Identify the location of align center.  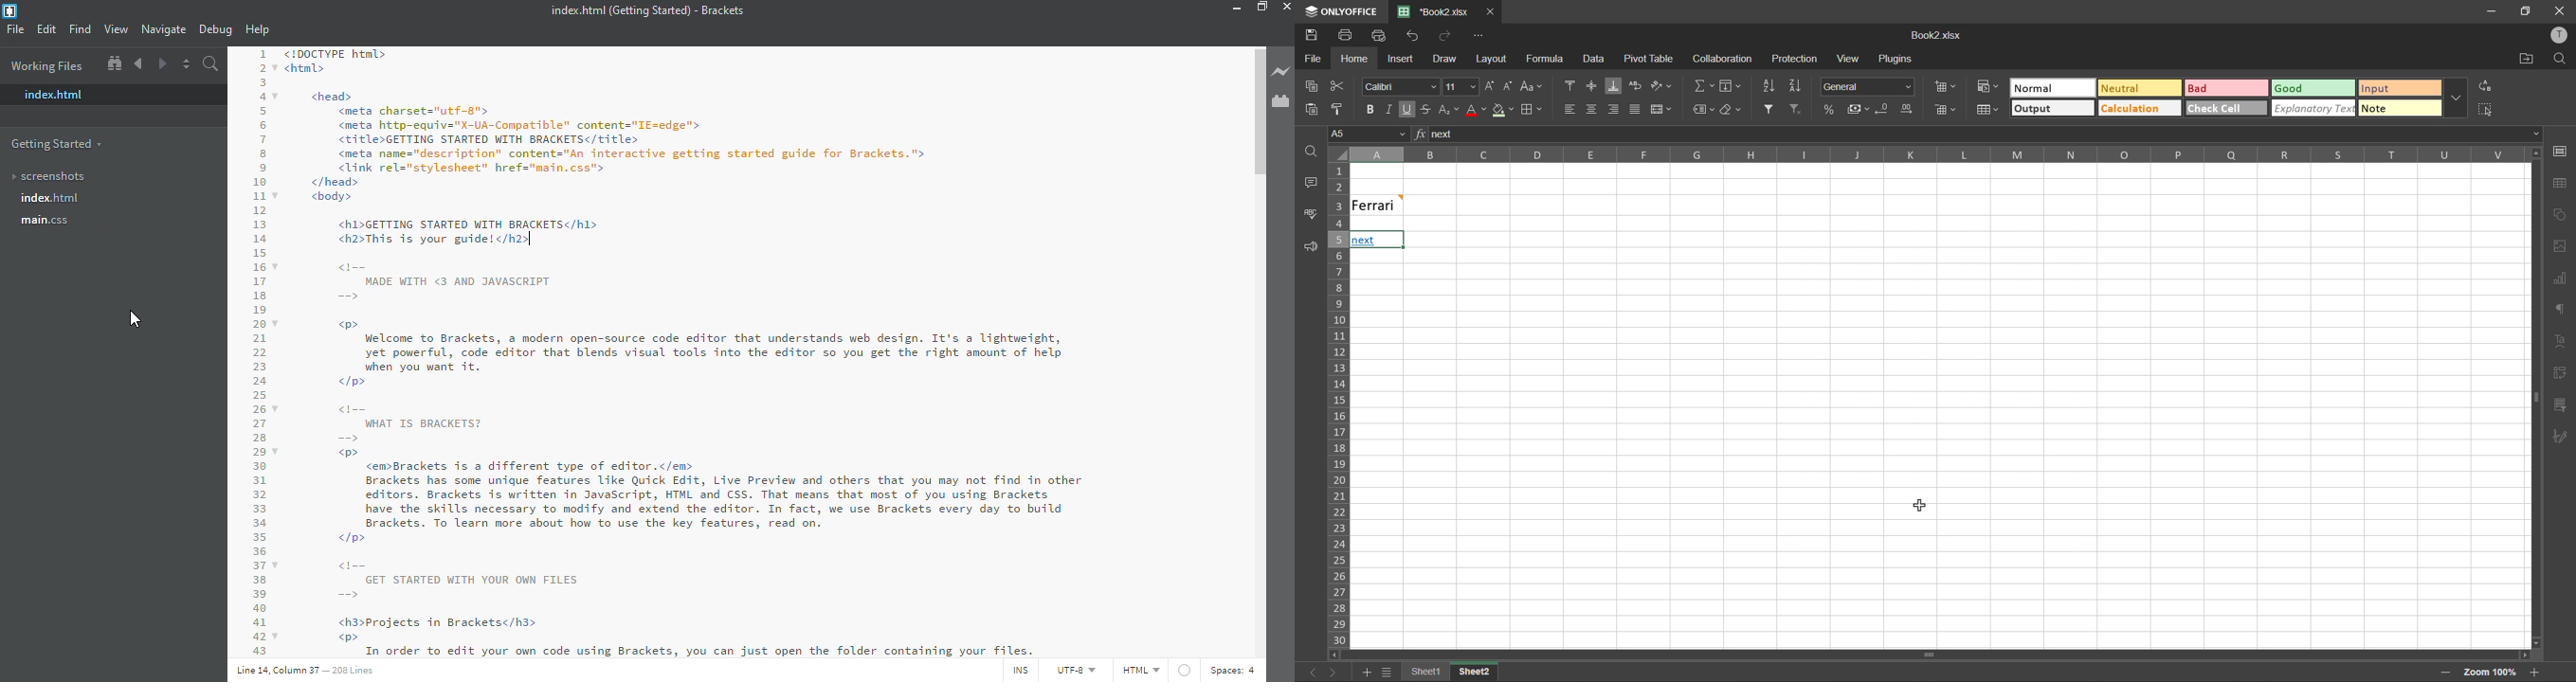
(1592, 107).